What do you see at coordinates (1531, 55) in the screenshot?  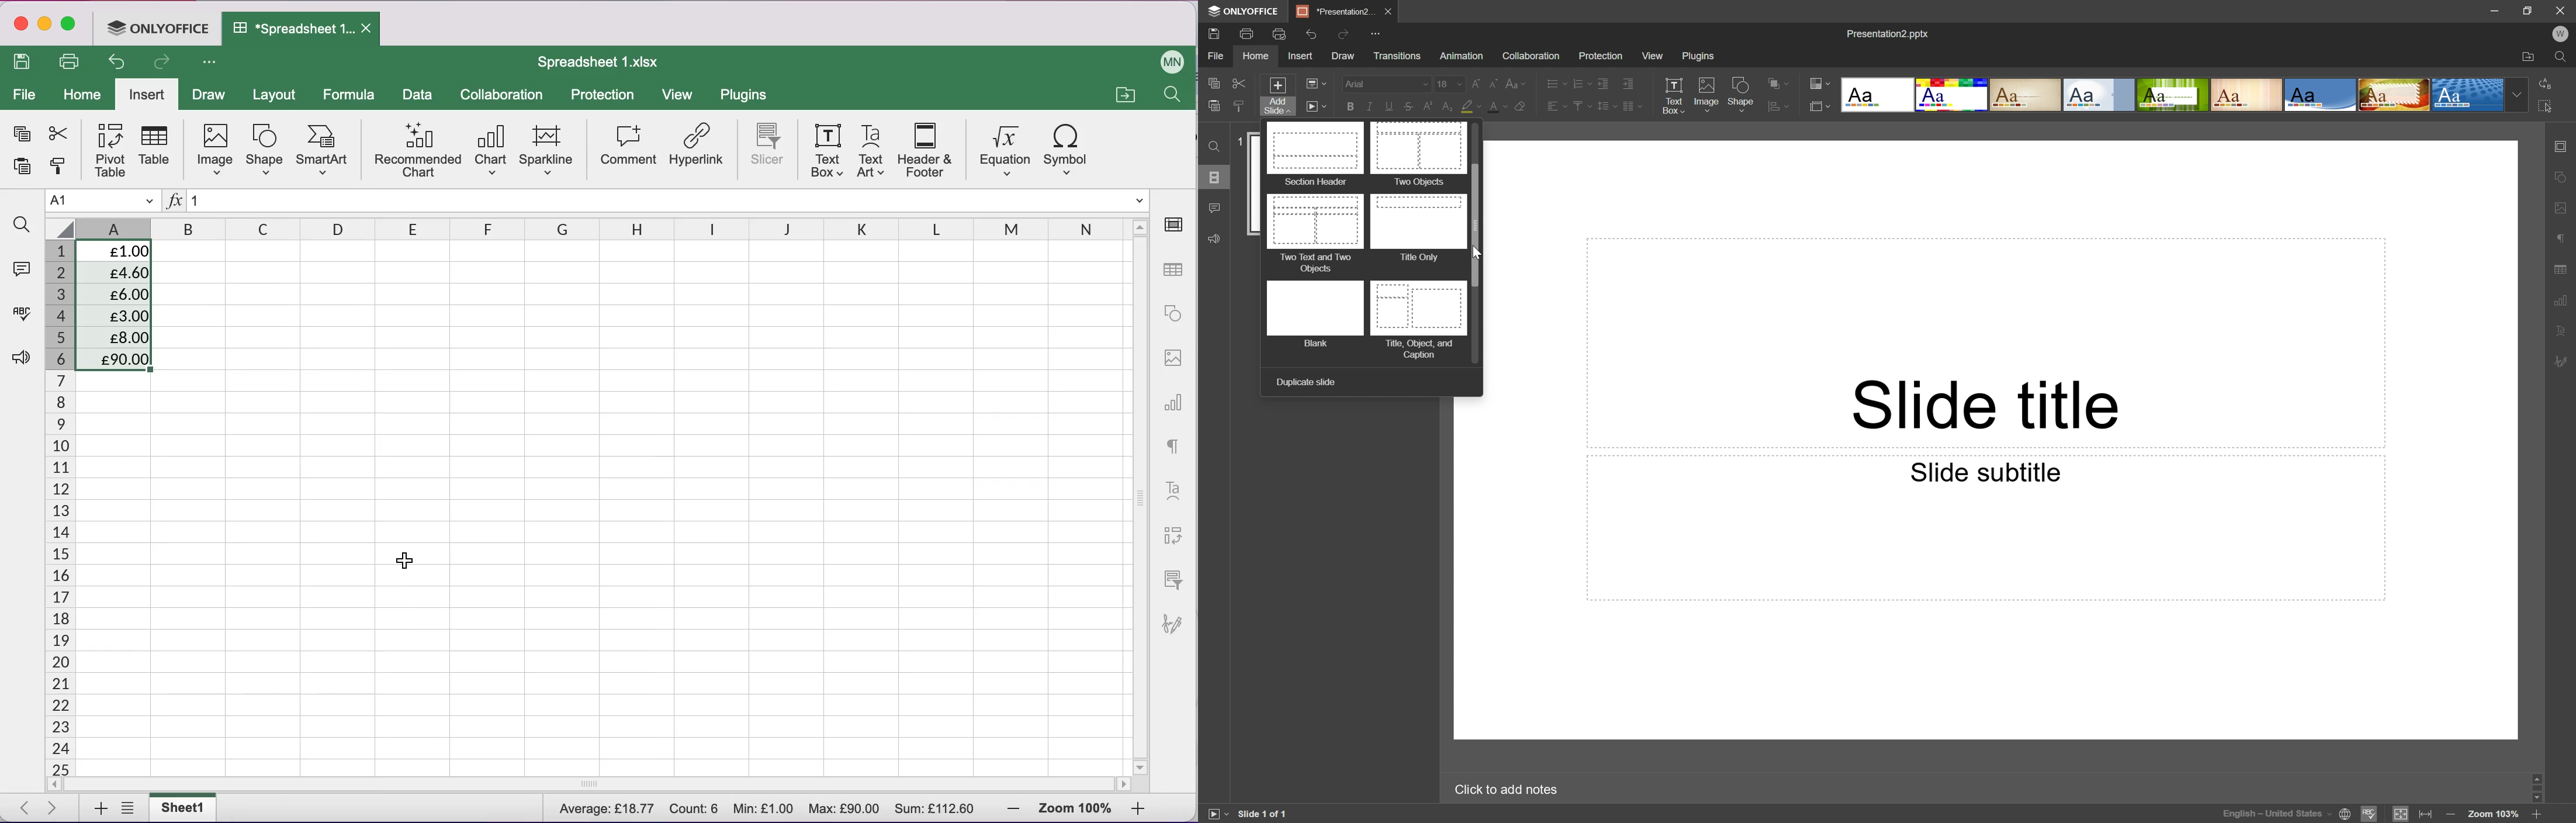 I see `Collaboration` at bounding box center [1531, 55].